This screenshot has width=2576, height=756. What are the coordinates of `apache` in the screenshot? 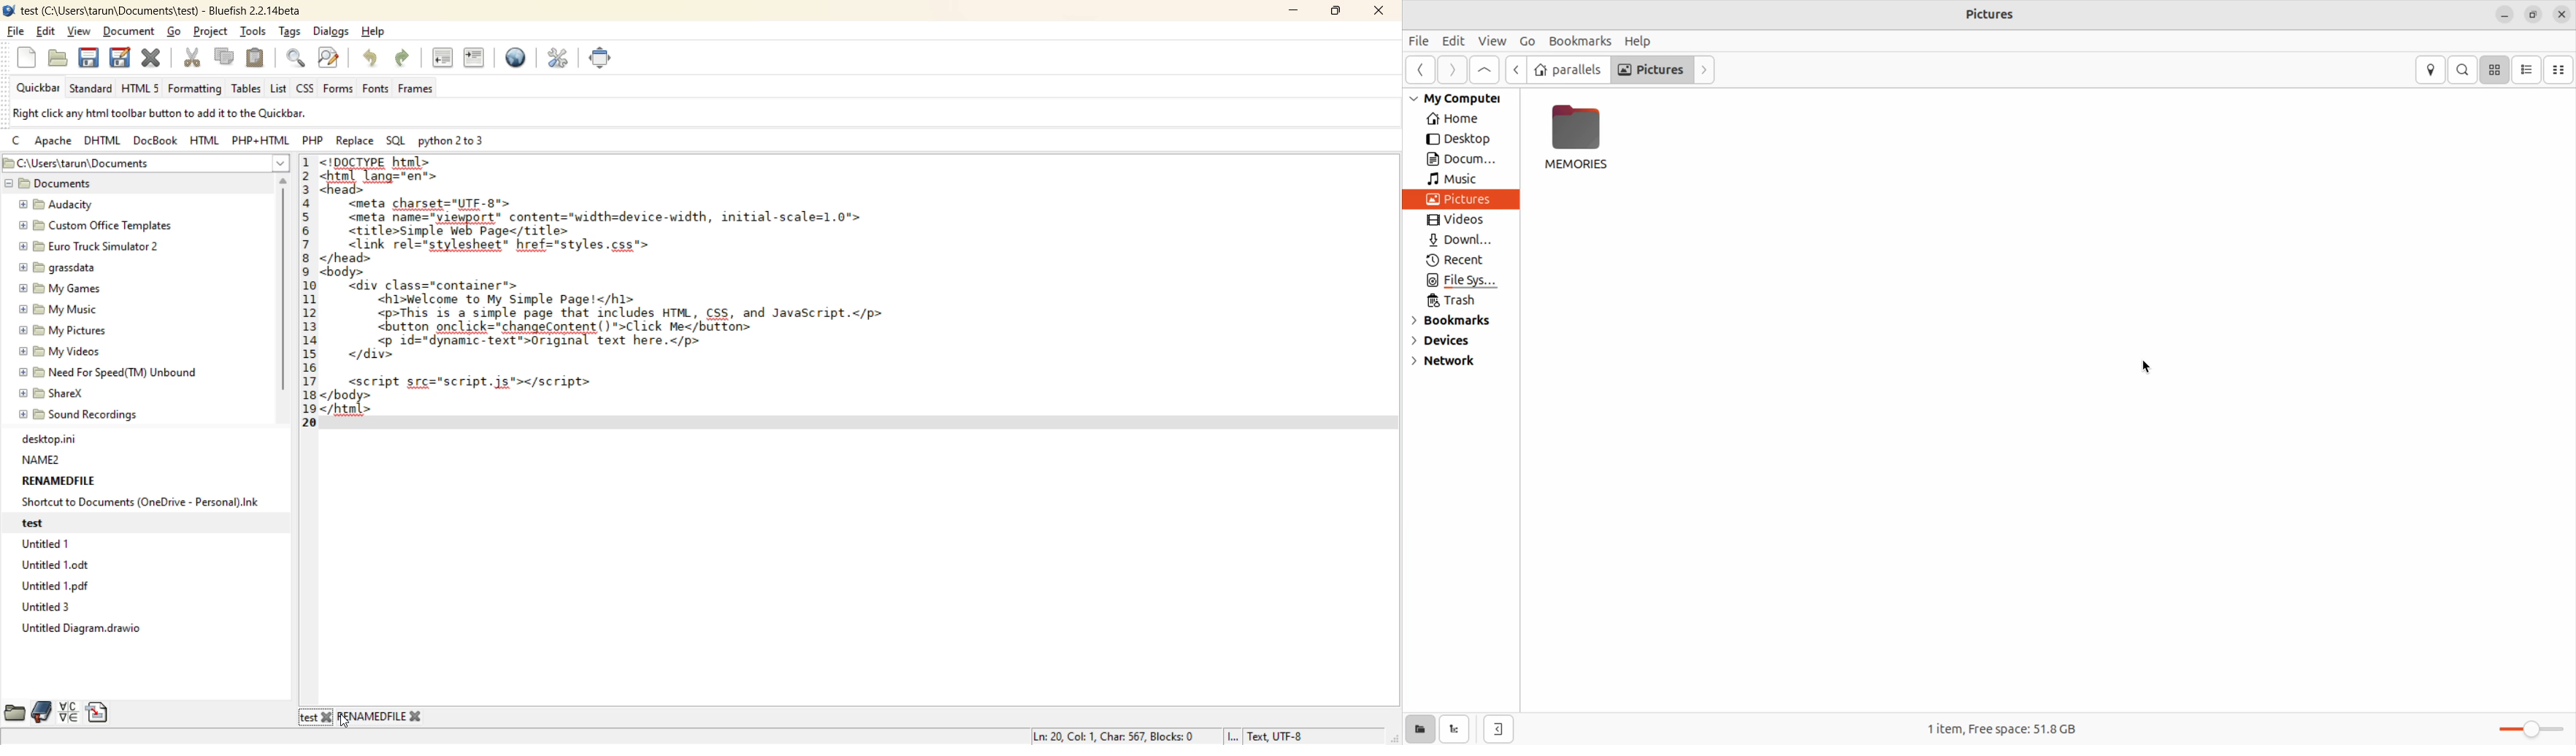 It's located at (52, 143).